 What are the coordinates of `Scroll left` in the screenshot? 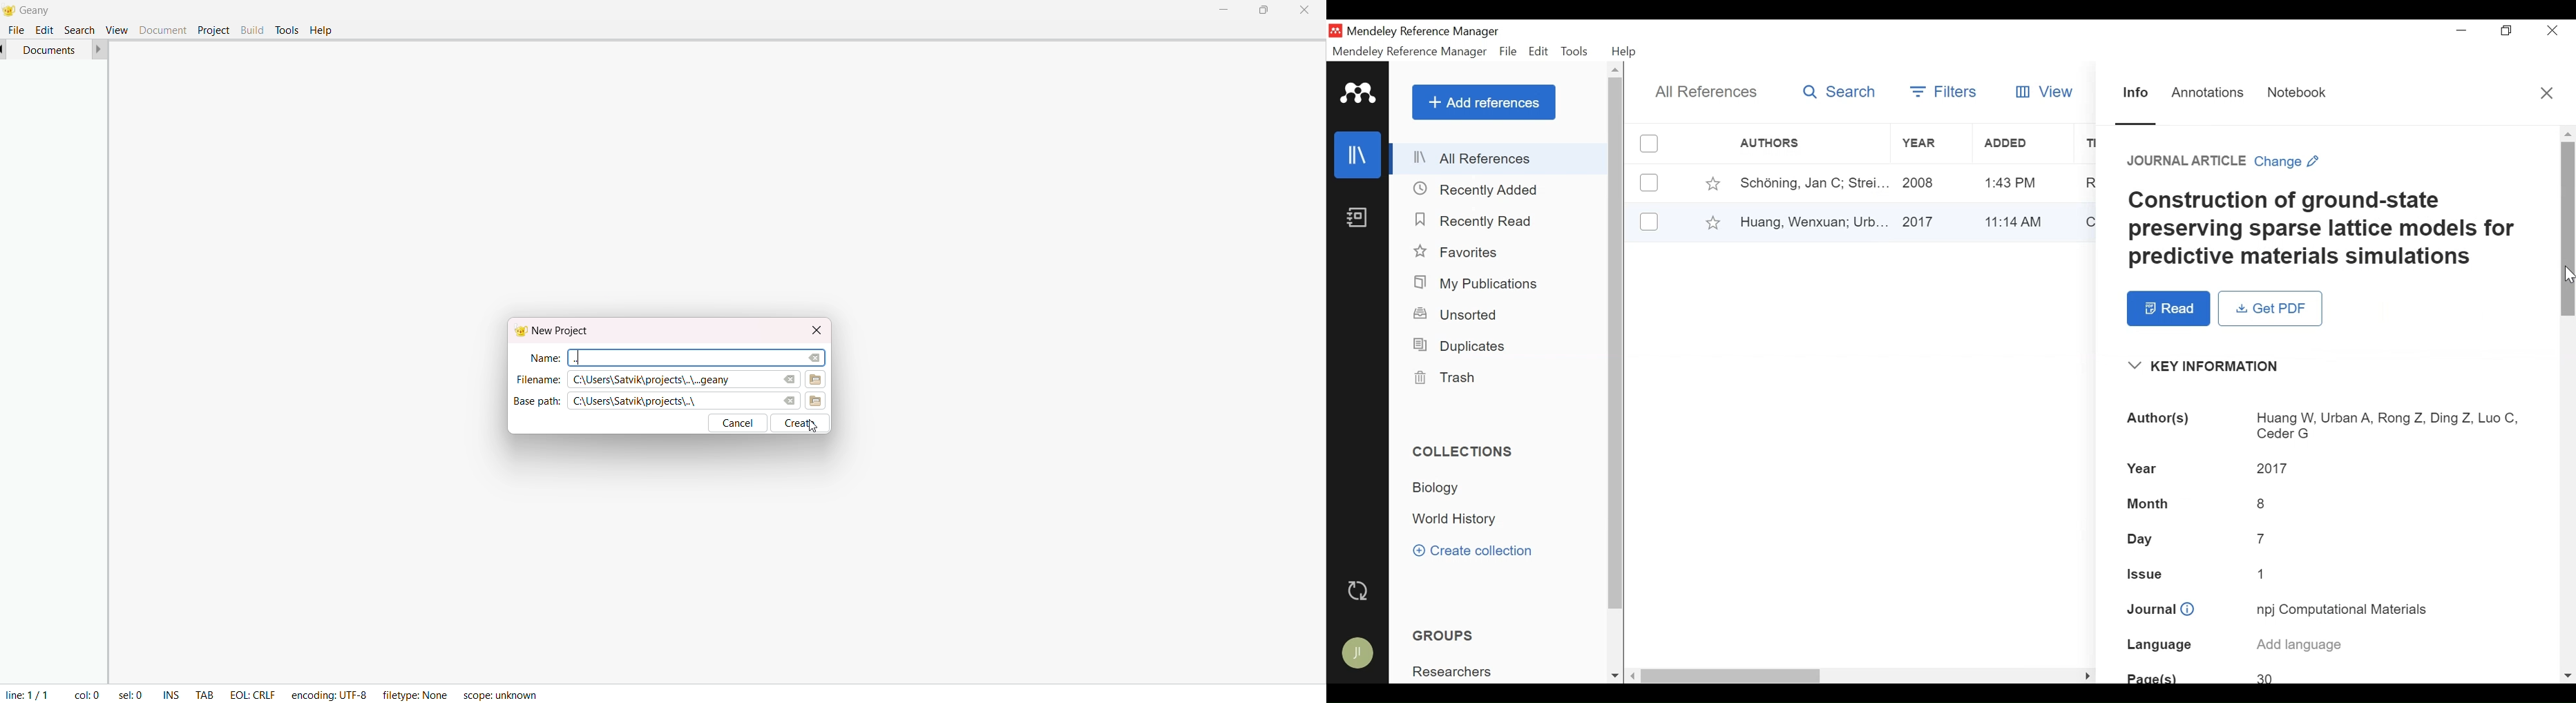 It's located at (1634, 676).